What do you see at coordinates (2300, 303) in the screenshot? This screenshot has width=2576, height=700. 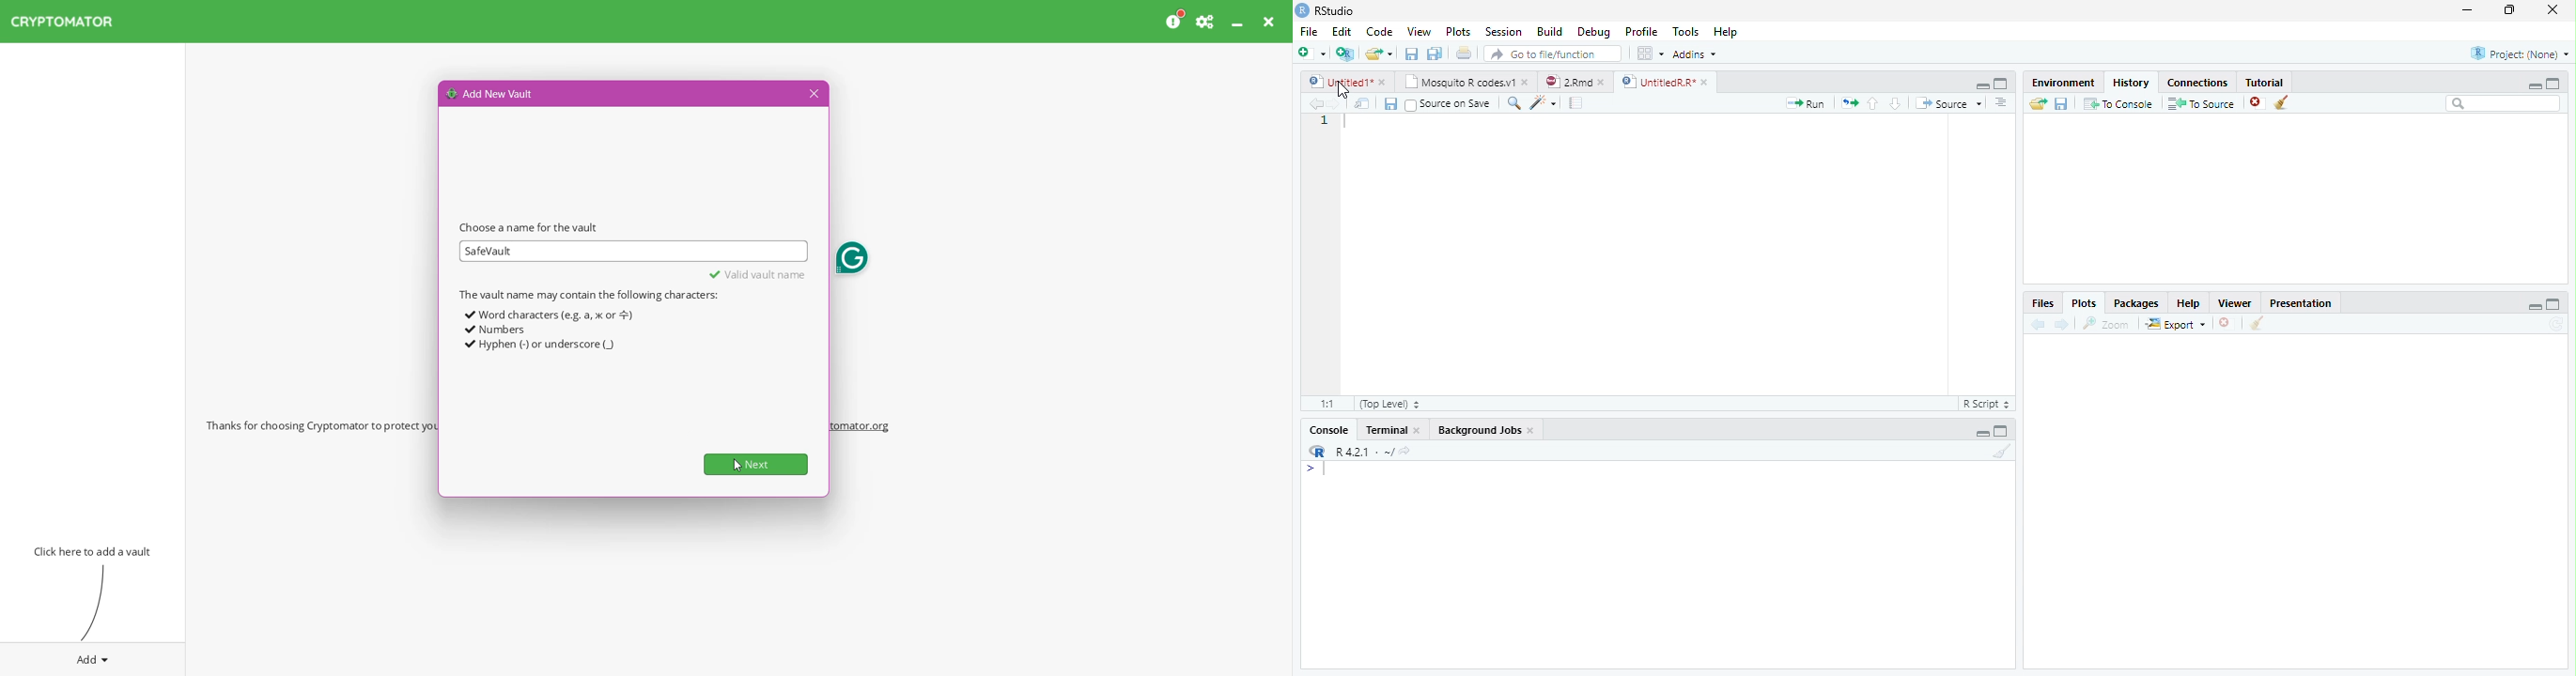 I see `Presentation` at bounding box center [2300, 303].